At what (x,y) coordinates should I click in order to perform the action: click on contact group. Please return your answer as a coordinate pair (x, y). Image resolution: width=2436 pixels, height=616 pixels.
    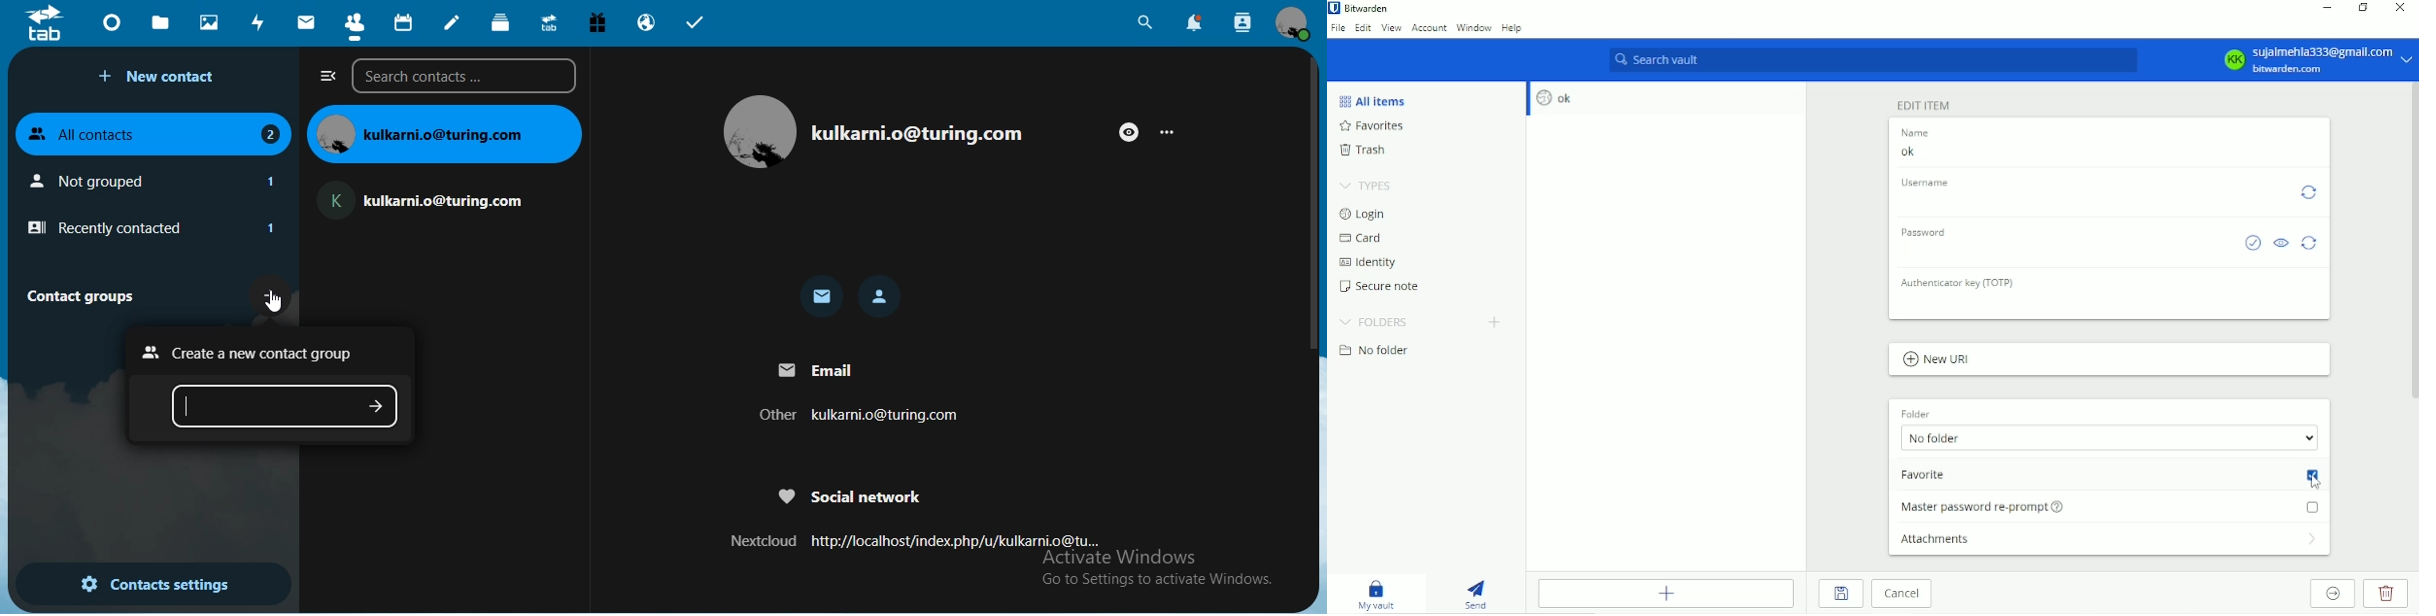
    Looking at the image, I should click on (87, 295).